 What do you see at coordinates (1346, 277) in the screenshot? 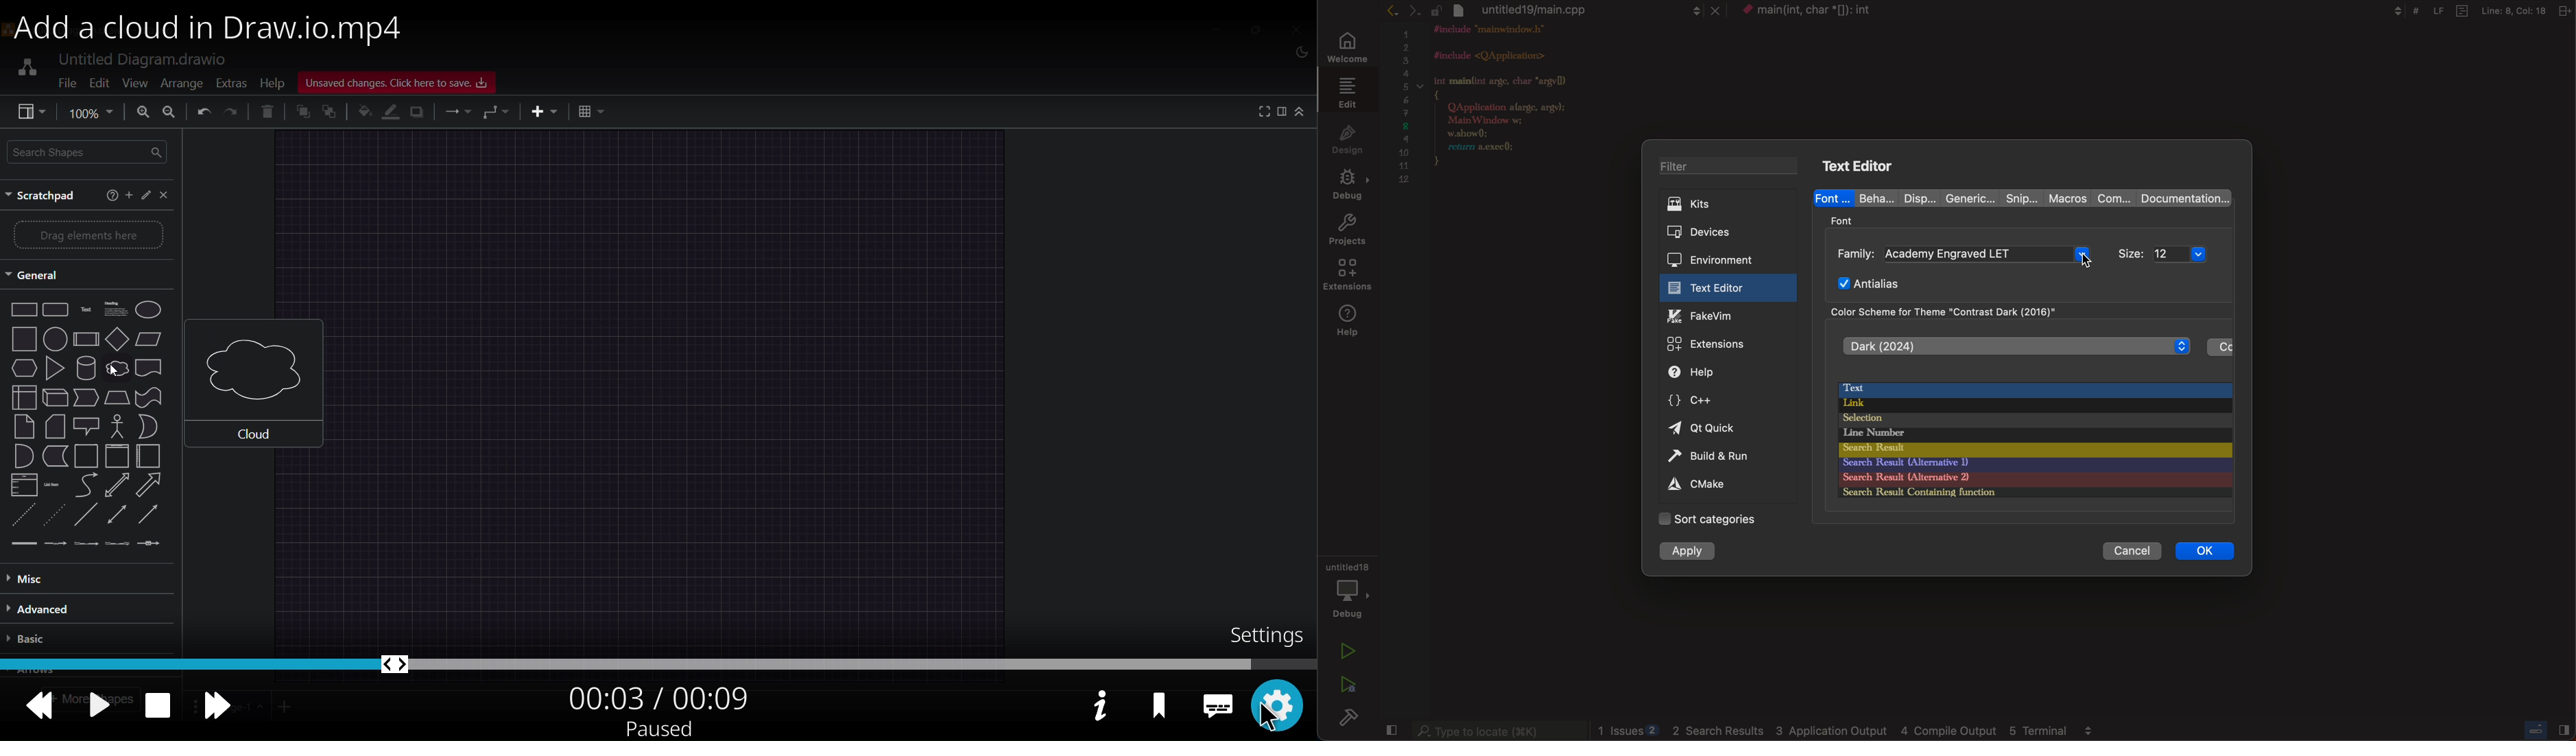
I see `extensions` at bounding box center [1346, 277].